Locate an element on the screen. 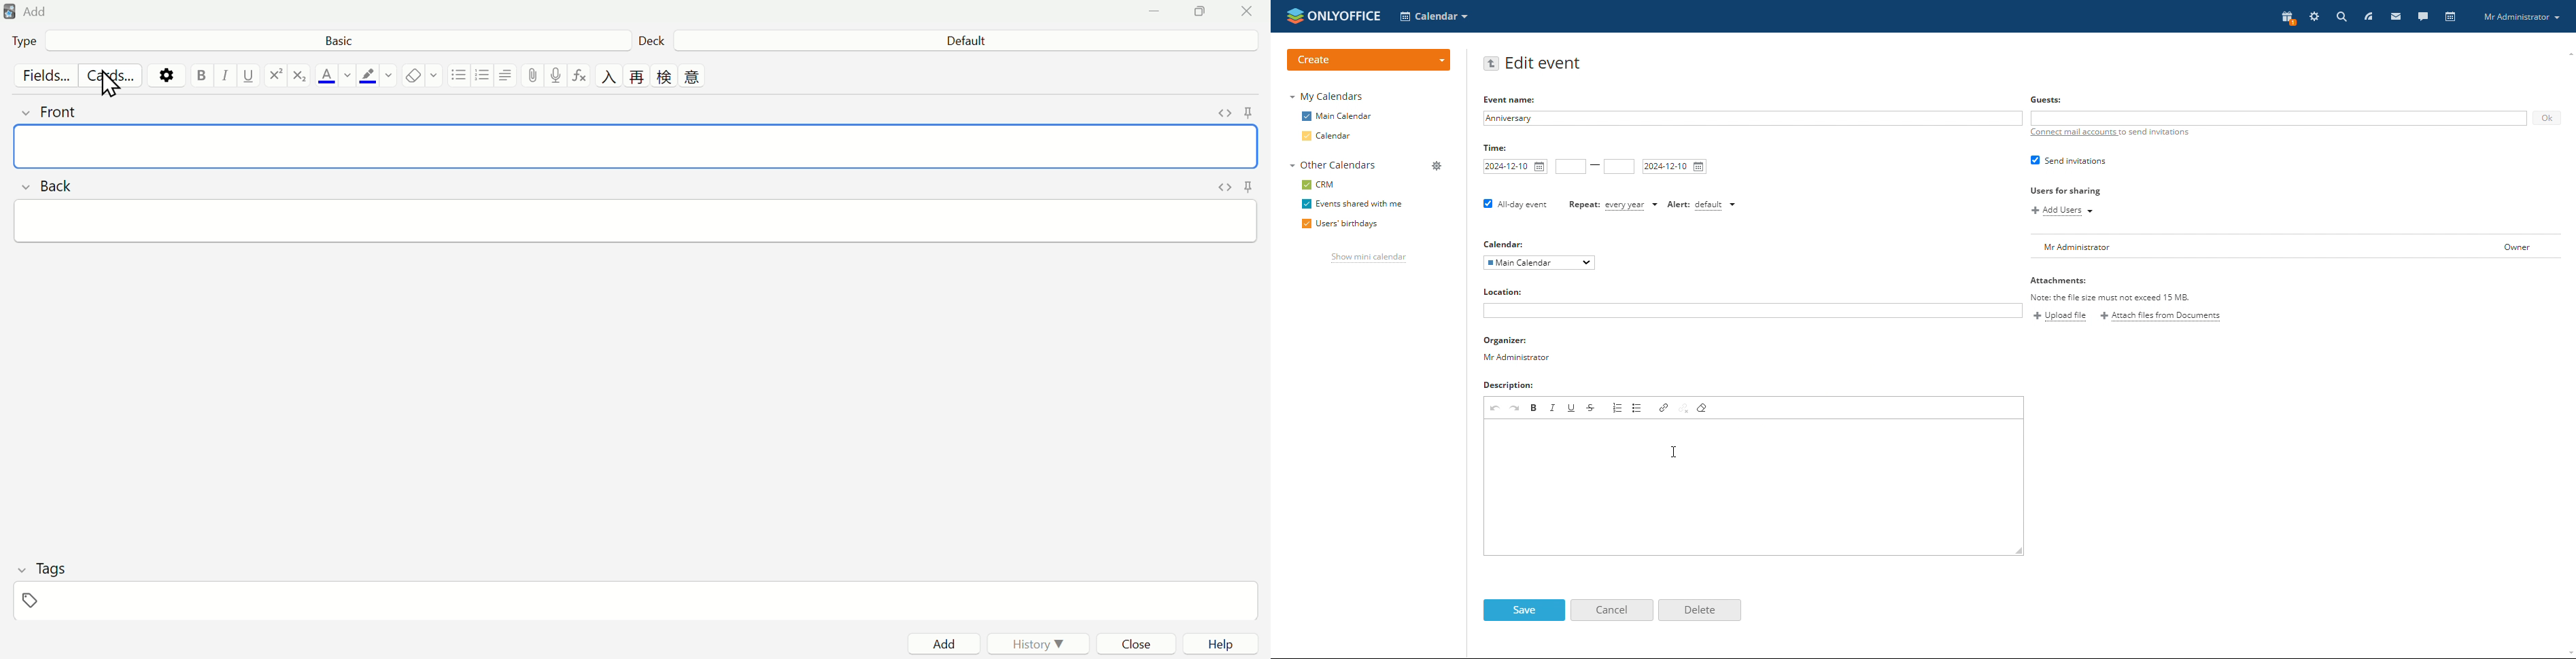 The image size is (2576, 672). Underline is located at coordinates (252, 75).